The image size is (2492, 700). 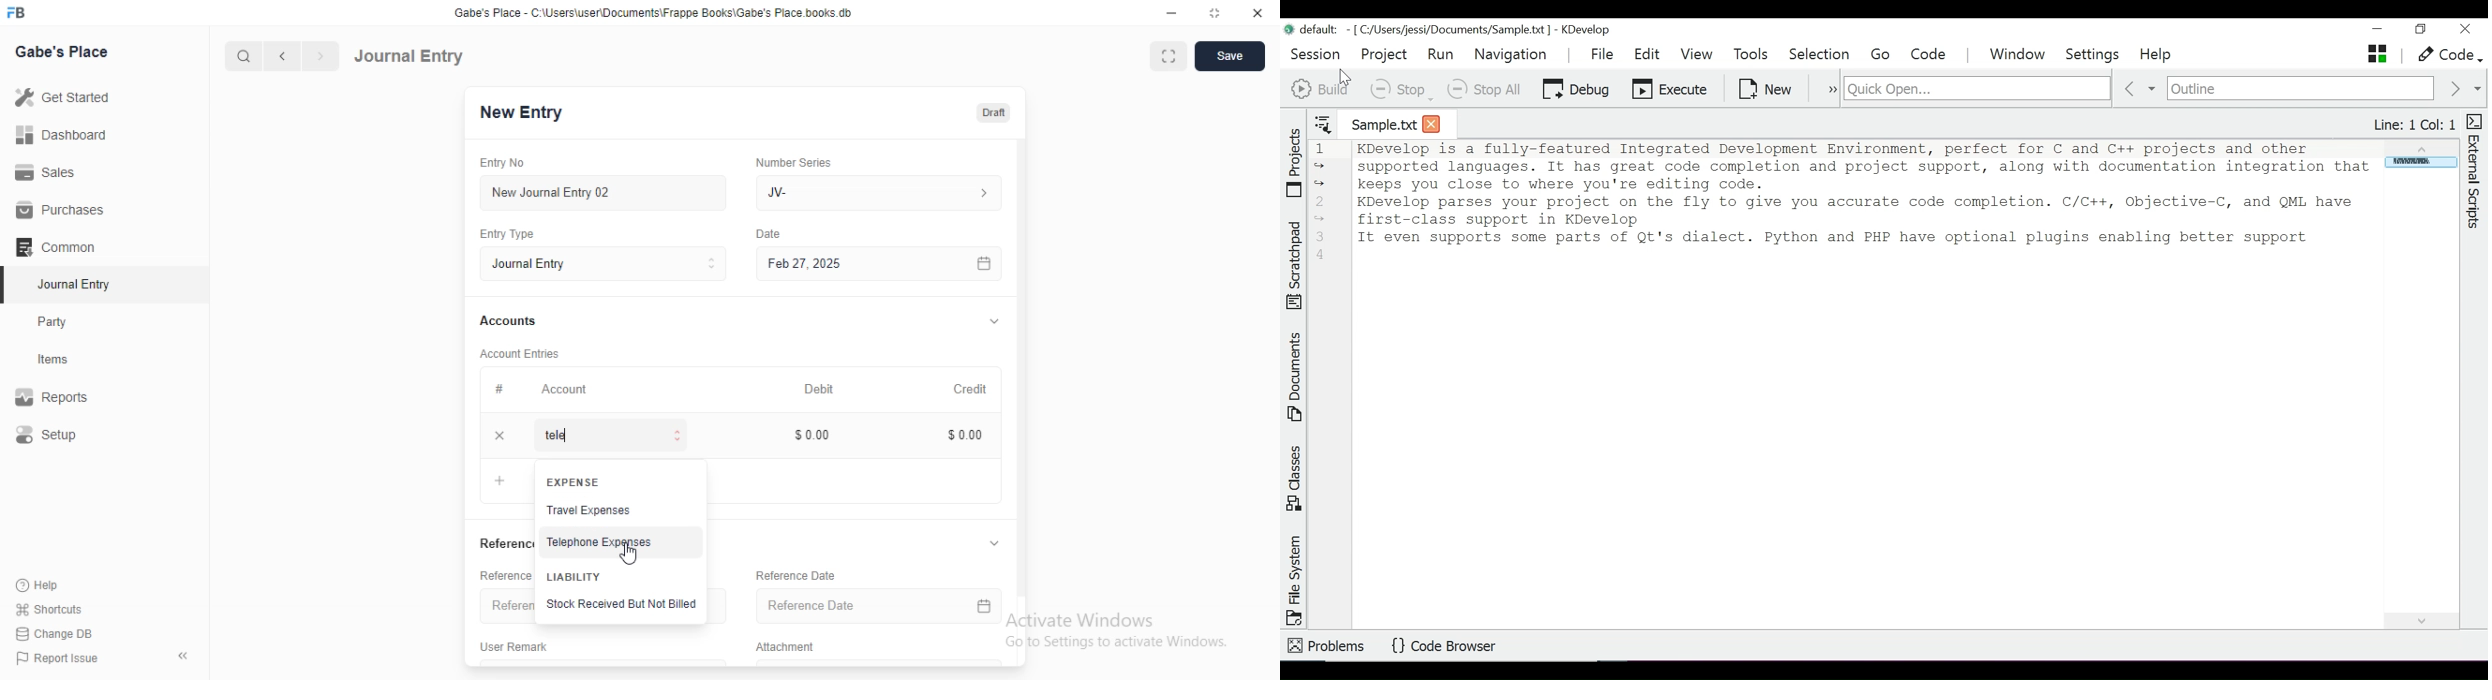 I want to click on New entry, so click(x=527, y=114).